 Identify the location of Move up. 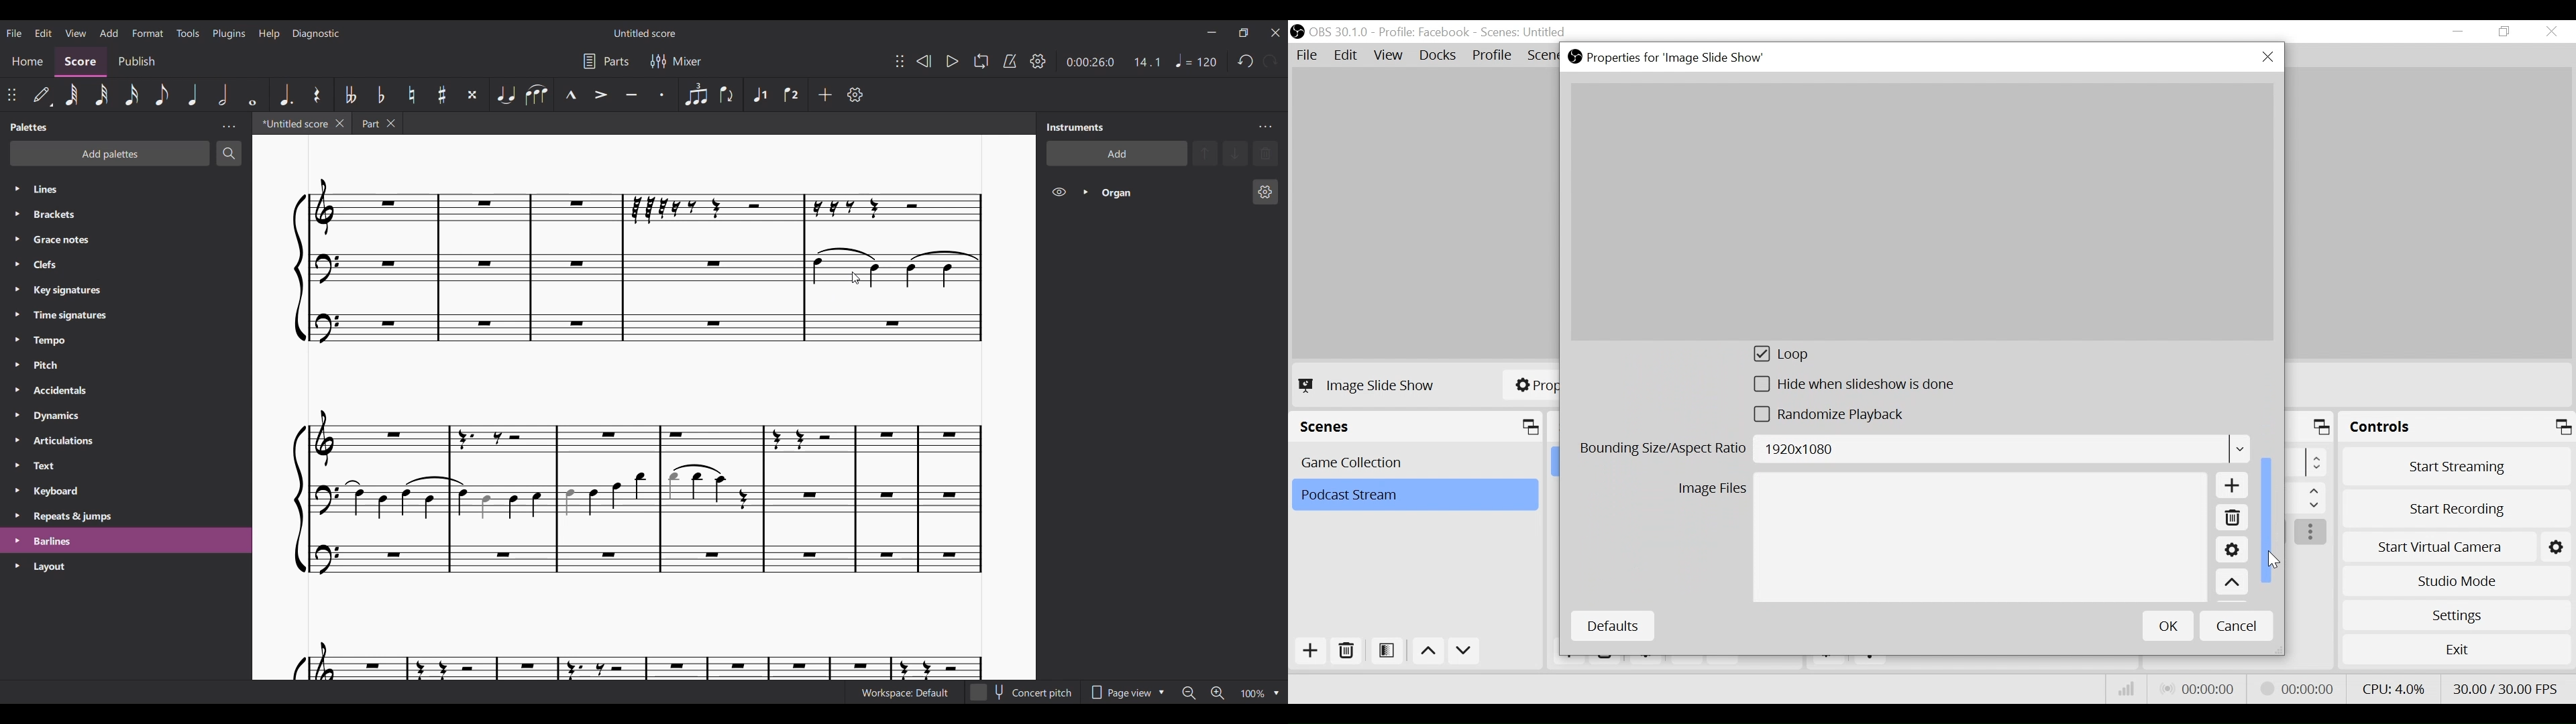
(1430, 653).